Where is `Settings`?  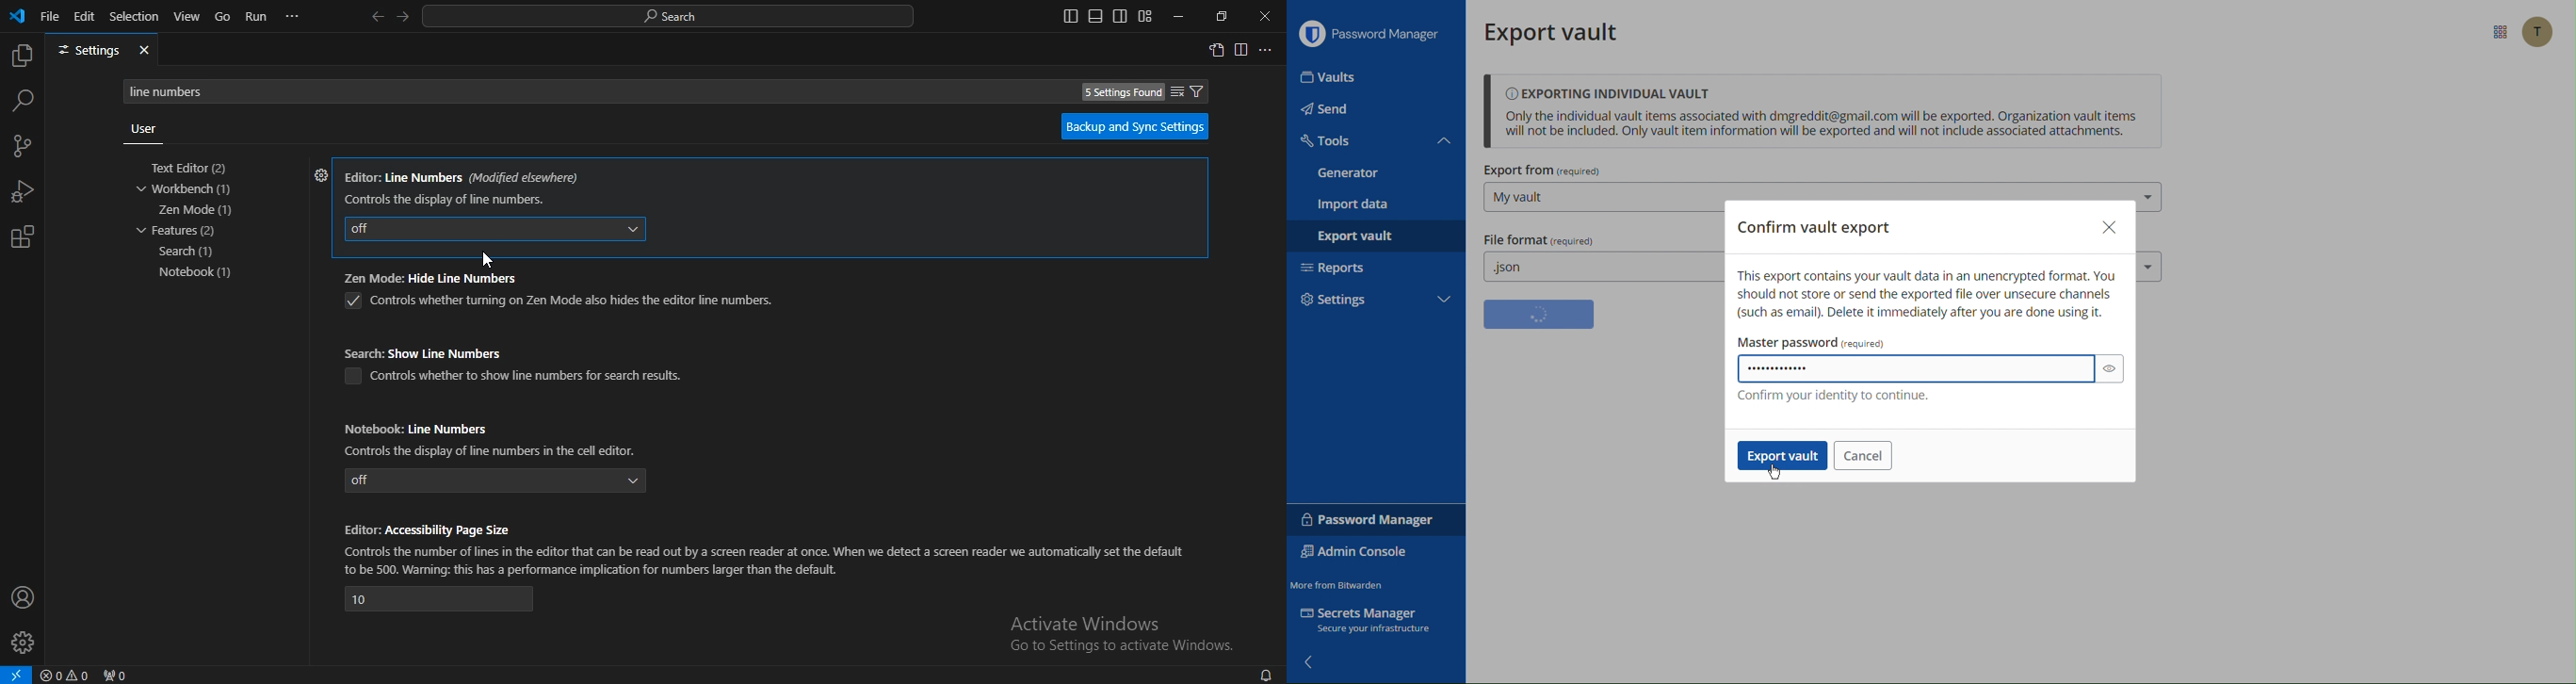
Settings is located at coordinates (1352, 297).